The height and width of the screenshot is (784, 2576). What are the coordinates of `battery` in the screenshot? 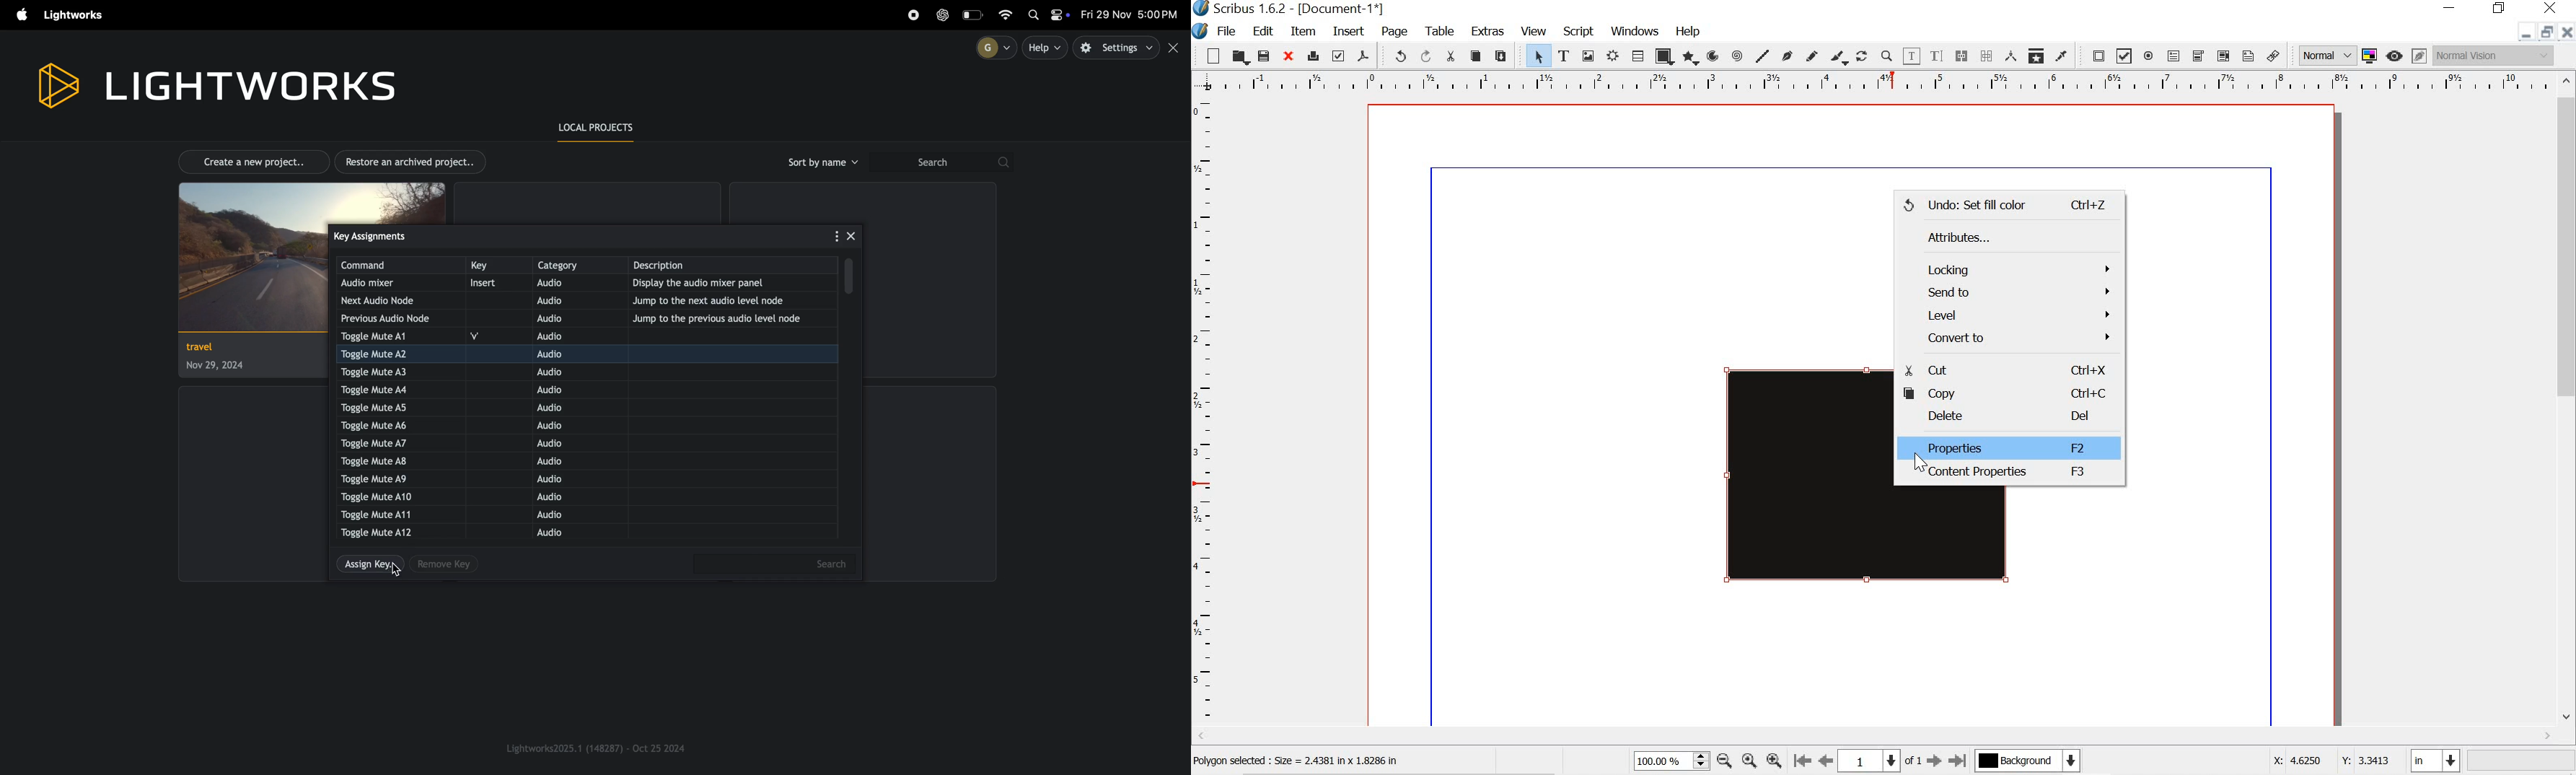 It's located at (974, 15).